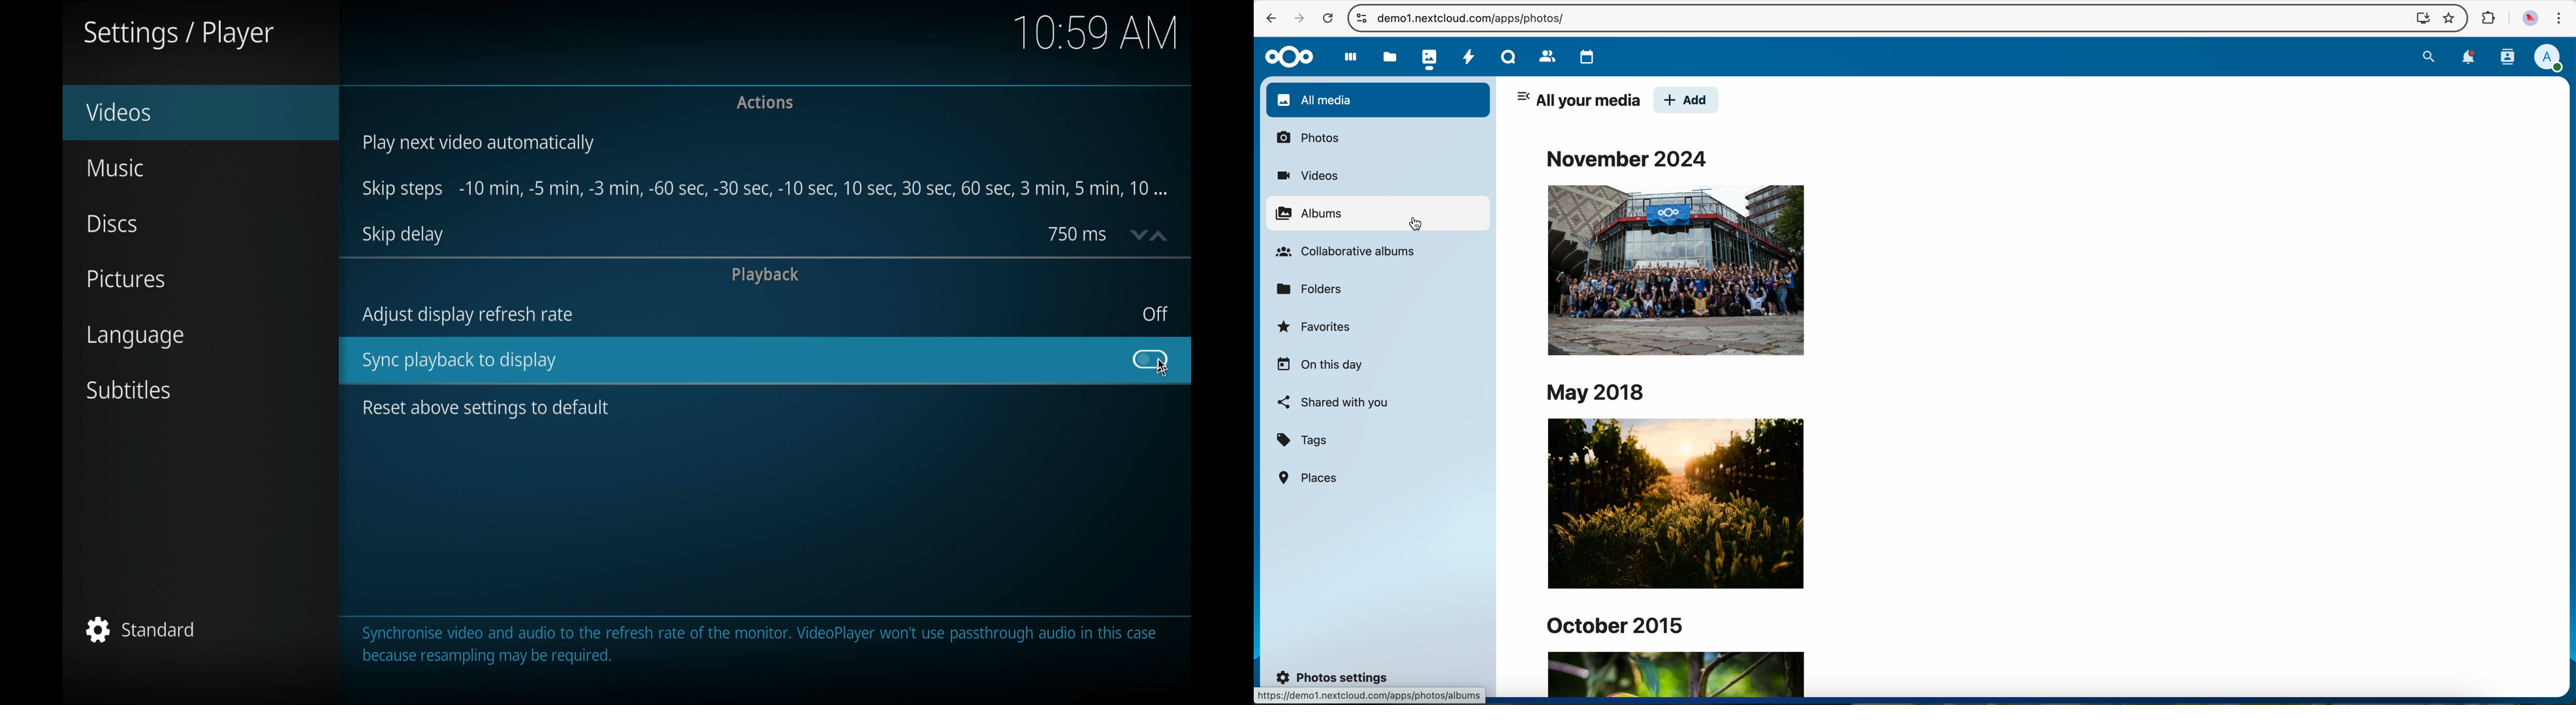  I want to click on shared with you, so click(1334, 402).